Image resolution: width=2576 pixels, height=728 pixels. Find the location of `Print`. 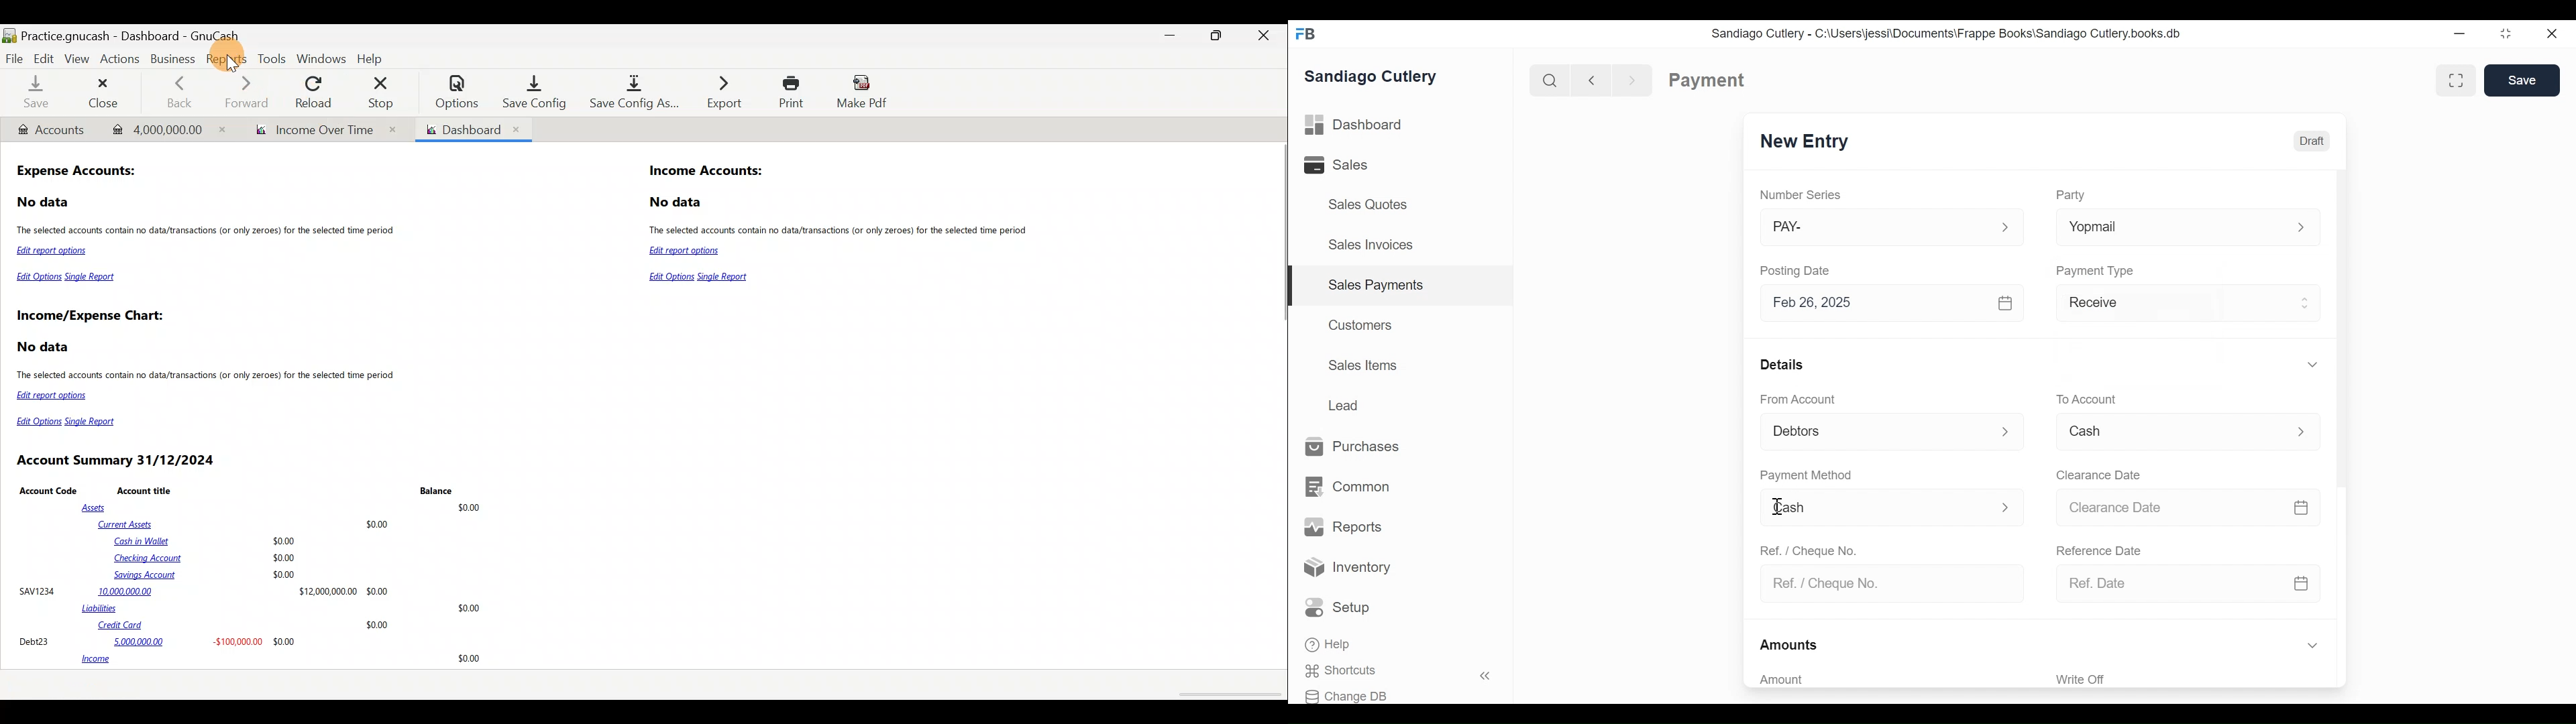

Print is located at coordinates (788, 92).